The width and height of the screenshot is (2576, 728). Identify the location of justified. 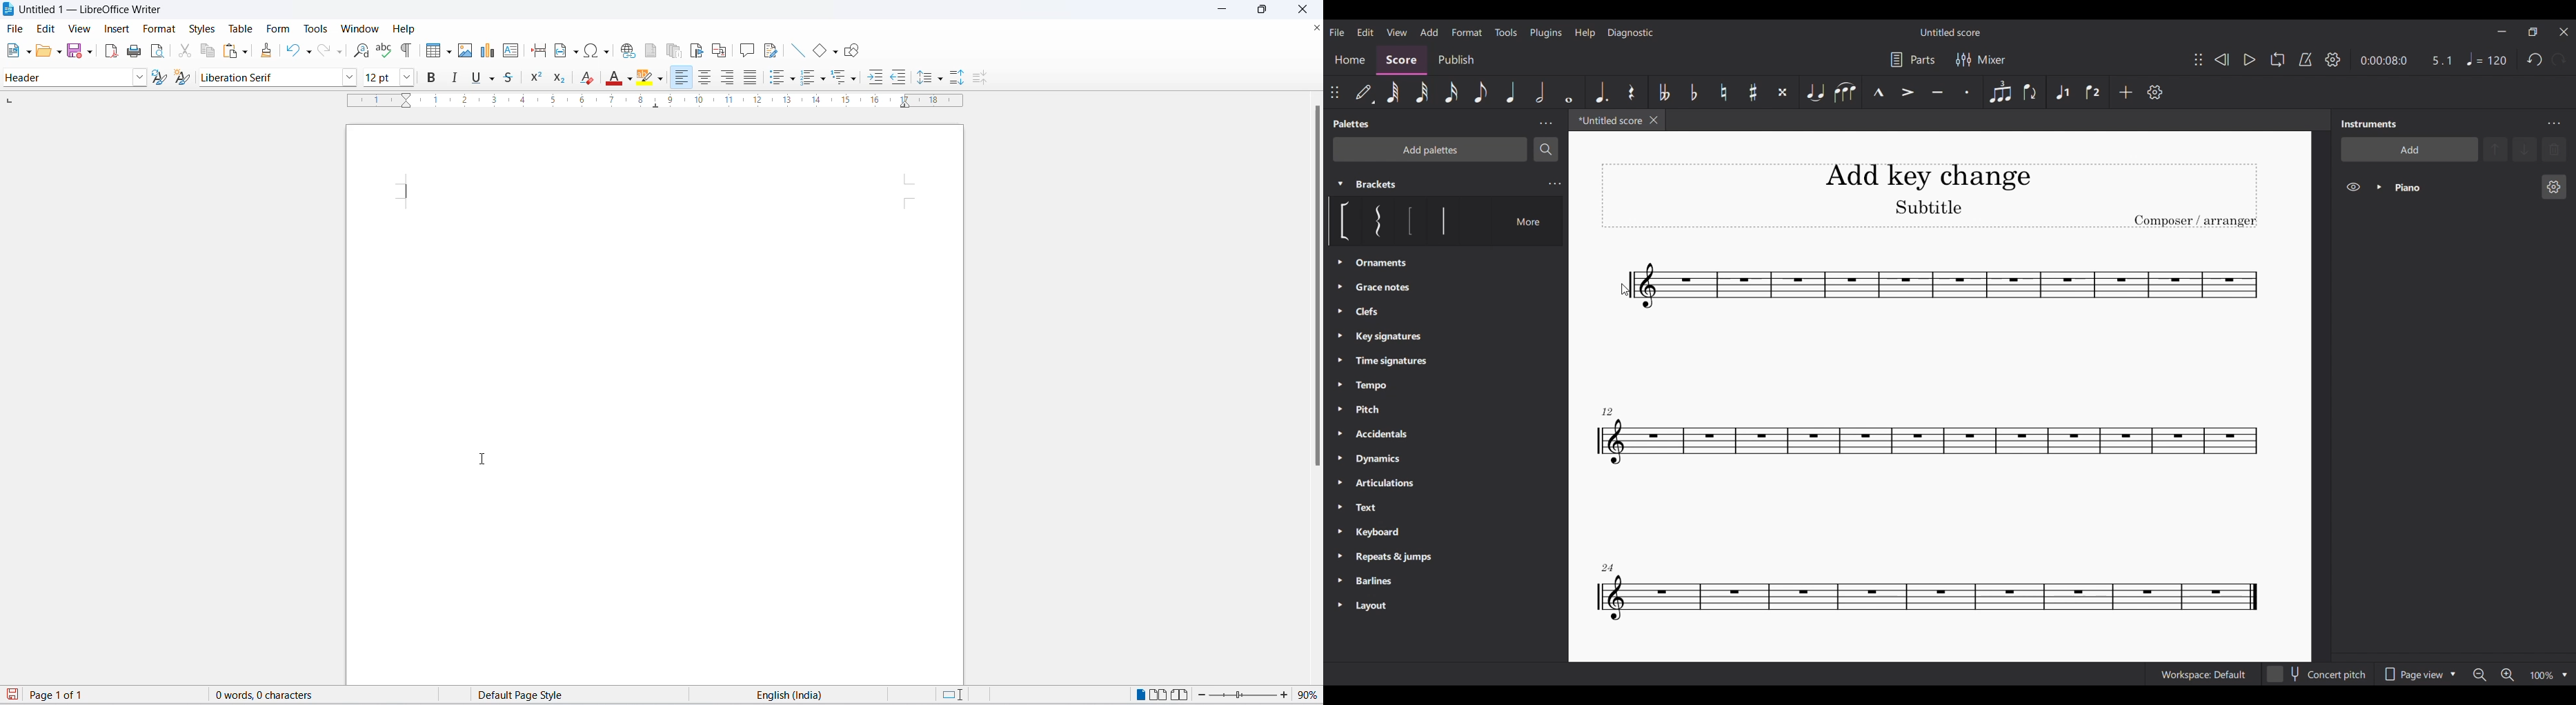
(749, 78).